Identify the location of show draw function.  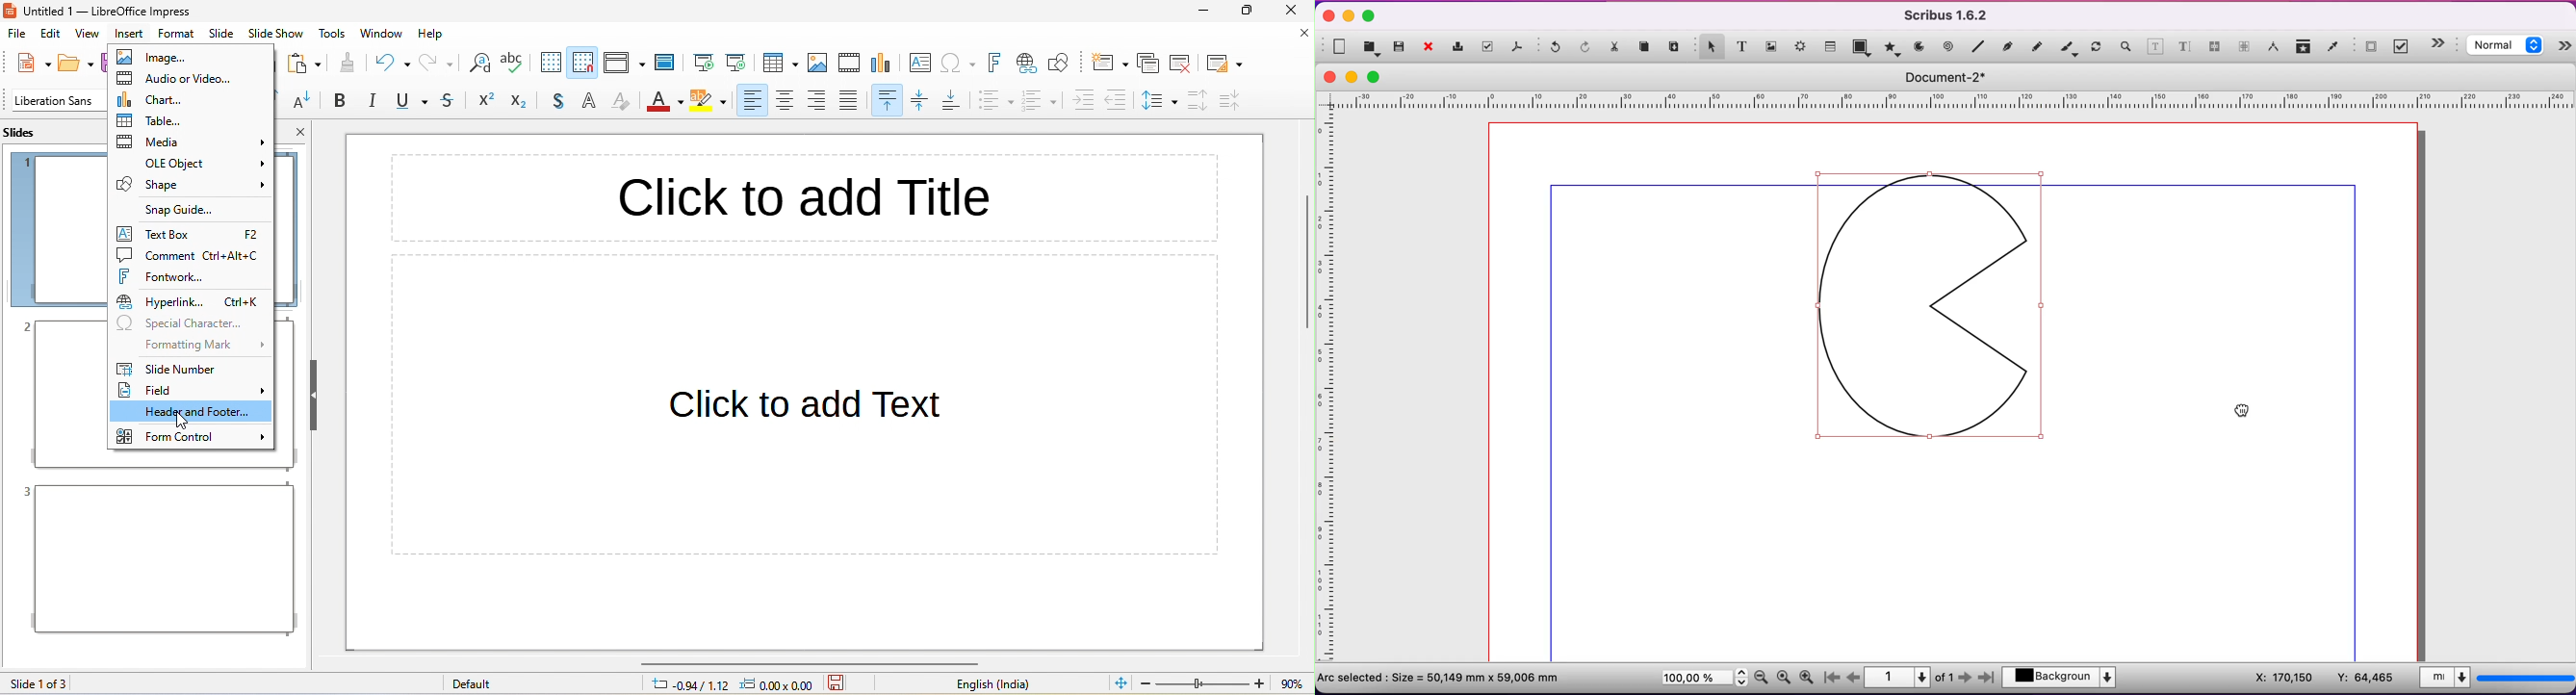
(1063, 64).